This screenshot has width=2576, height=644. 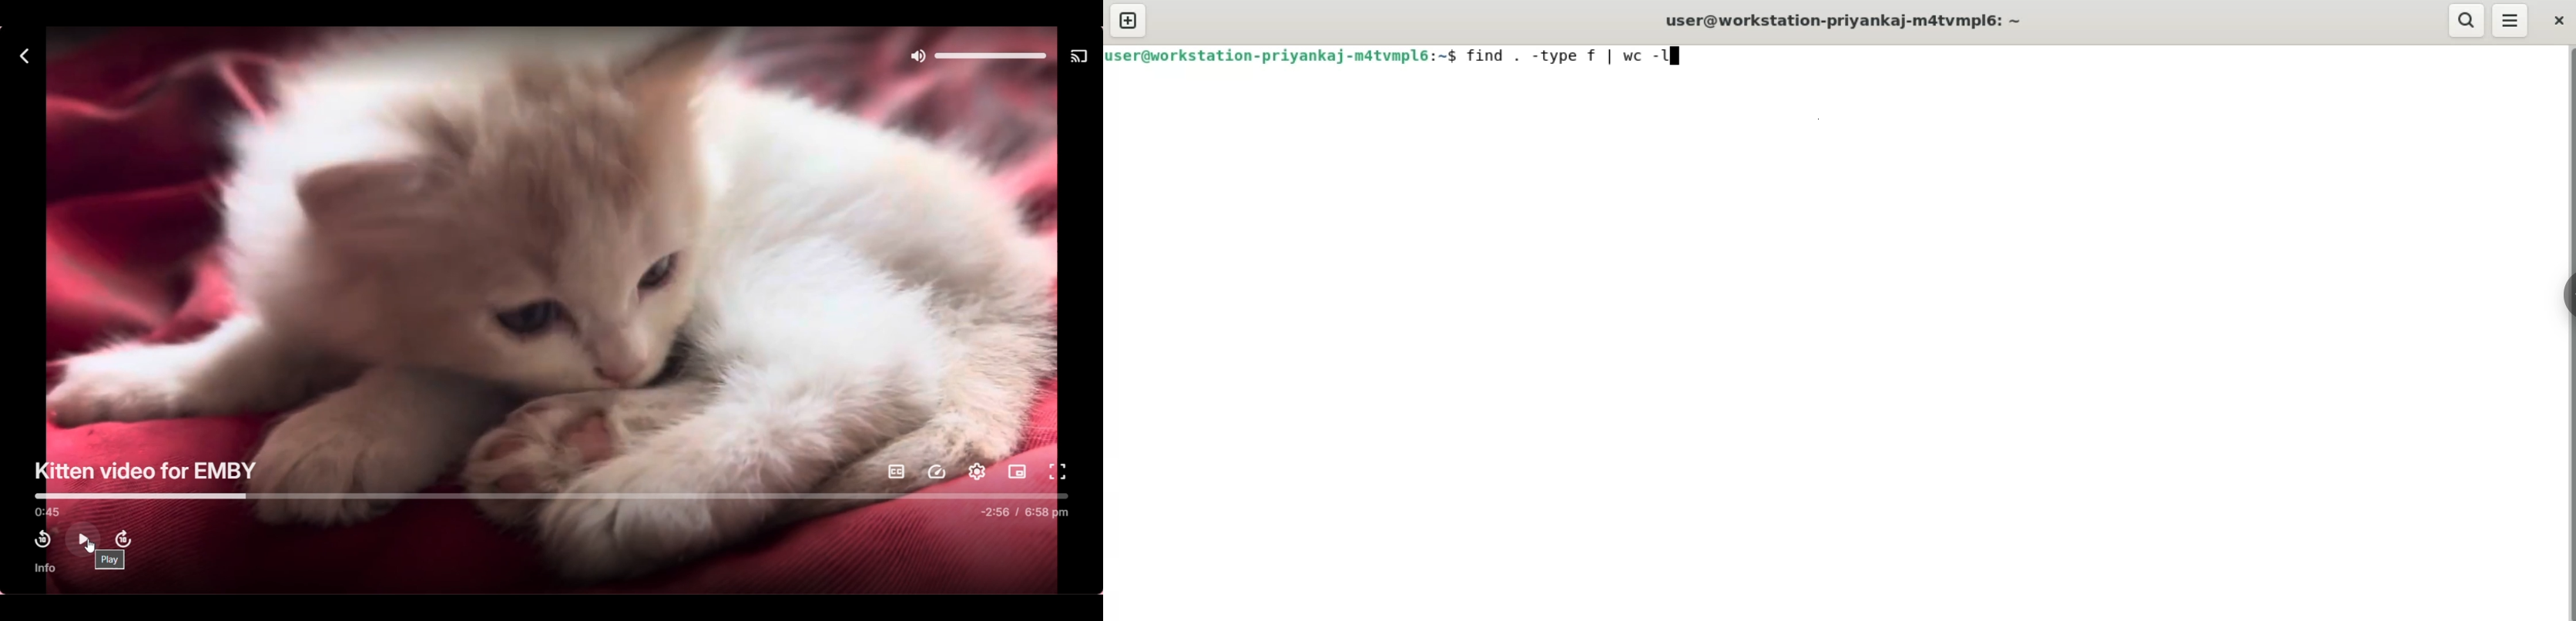 I want to click on Video screen, so click(x=550, y=263).